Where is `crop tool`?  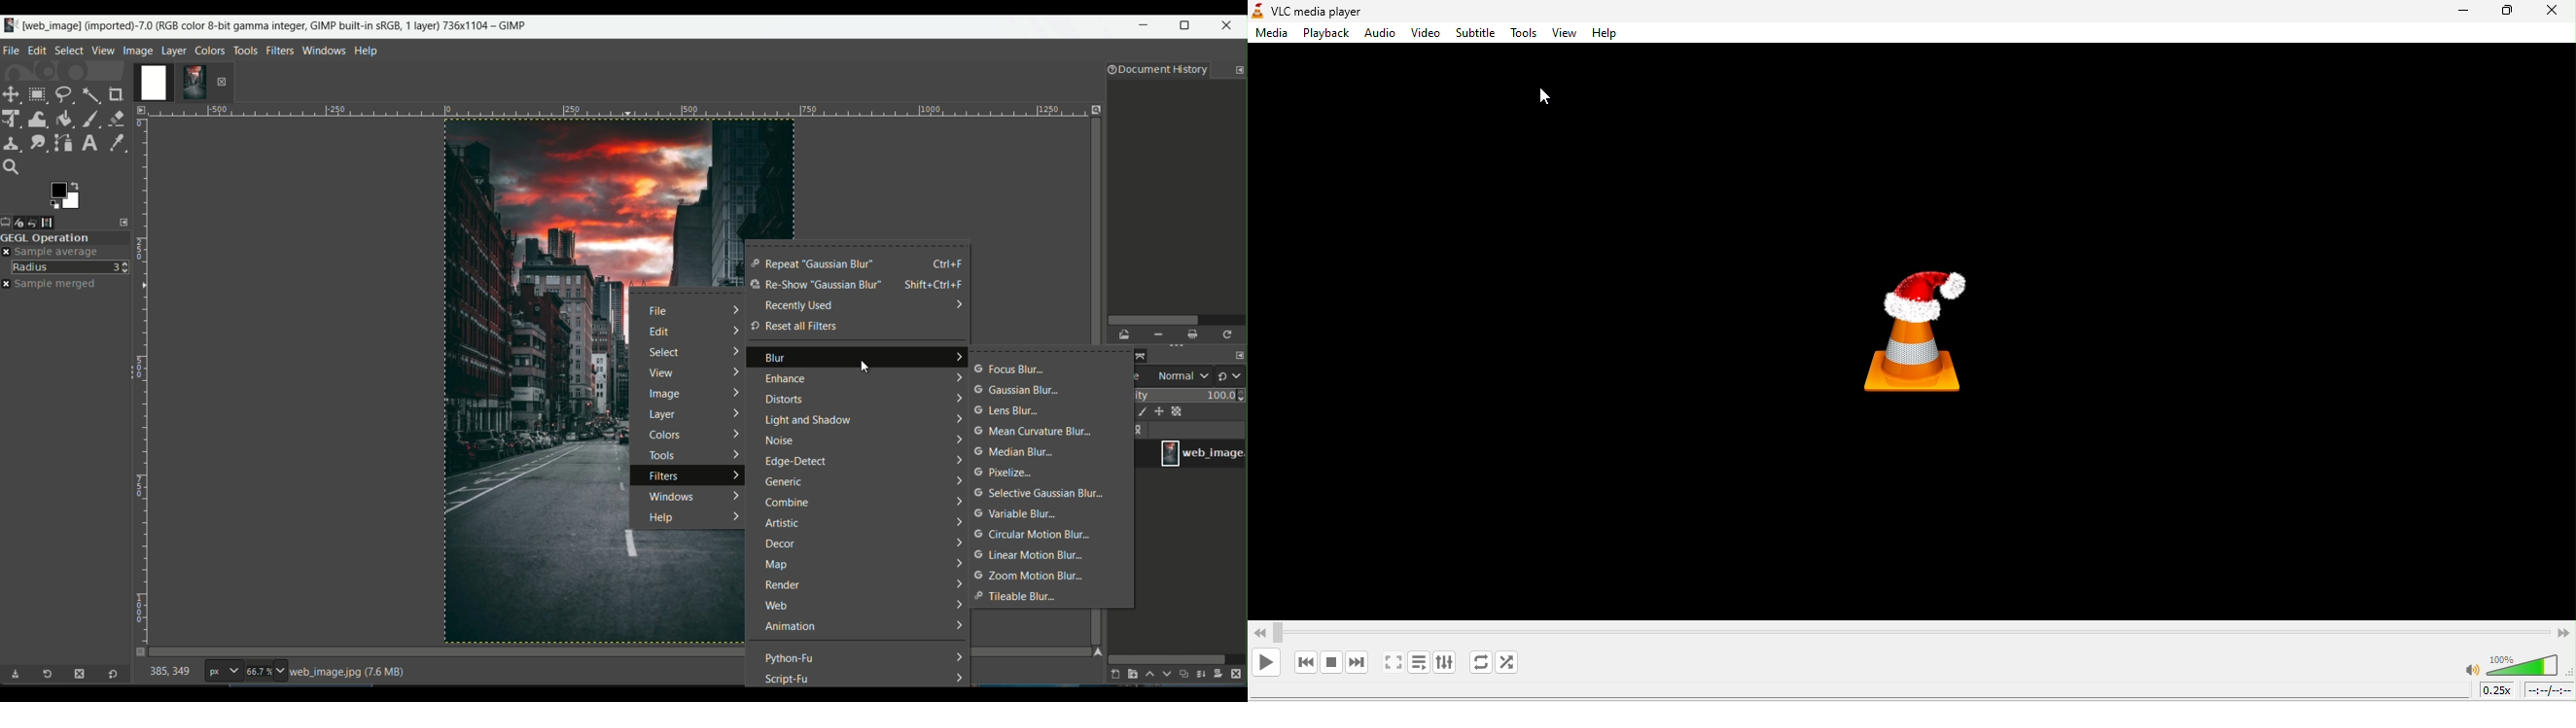 crop tool is located at coordinates (118, 94).